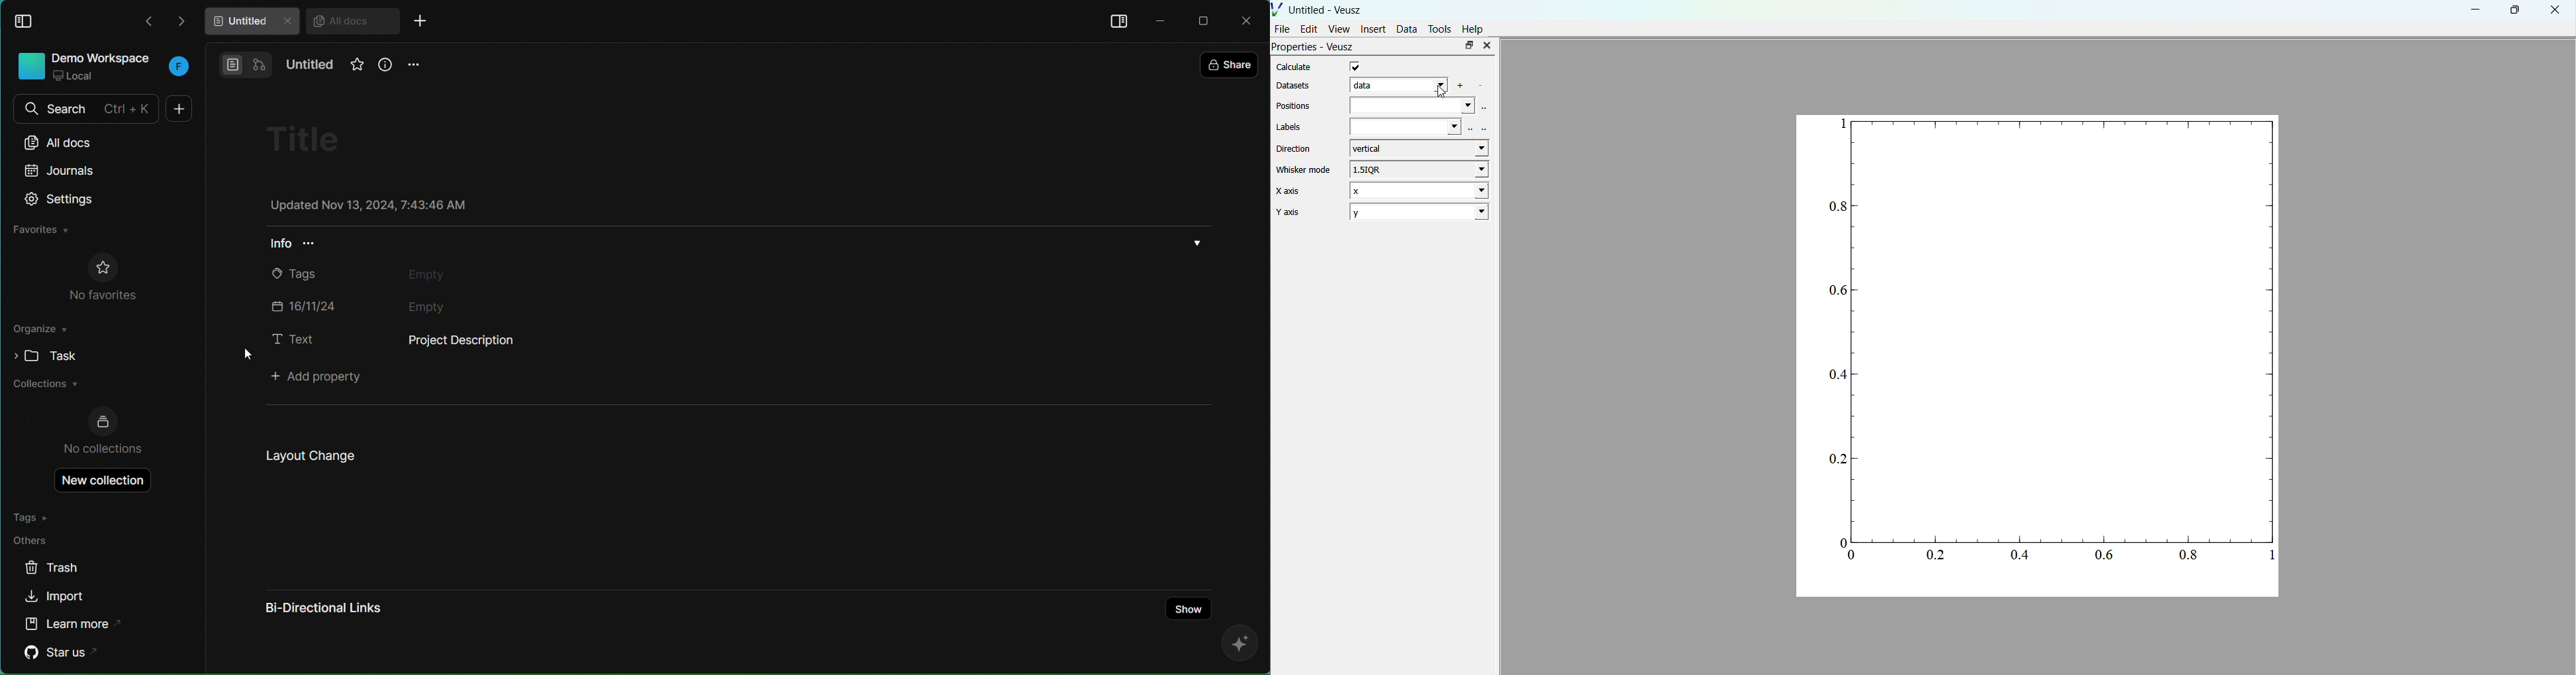 The height and width of the screenshot is (700, 2576). Describe the element at coordinates (2554, 11) in the screenshot. I see `close` at that location.